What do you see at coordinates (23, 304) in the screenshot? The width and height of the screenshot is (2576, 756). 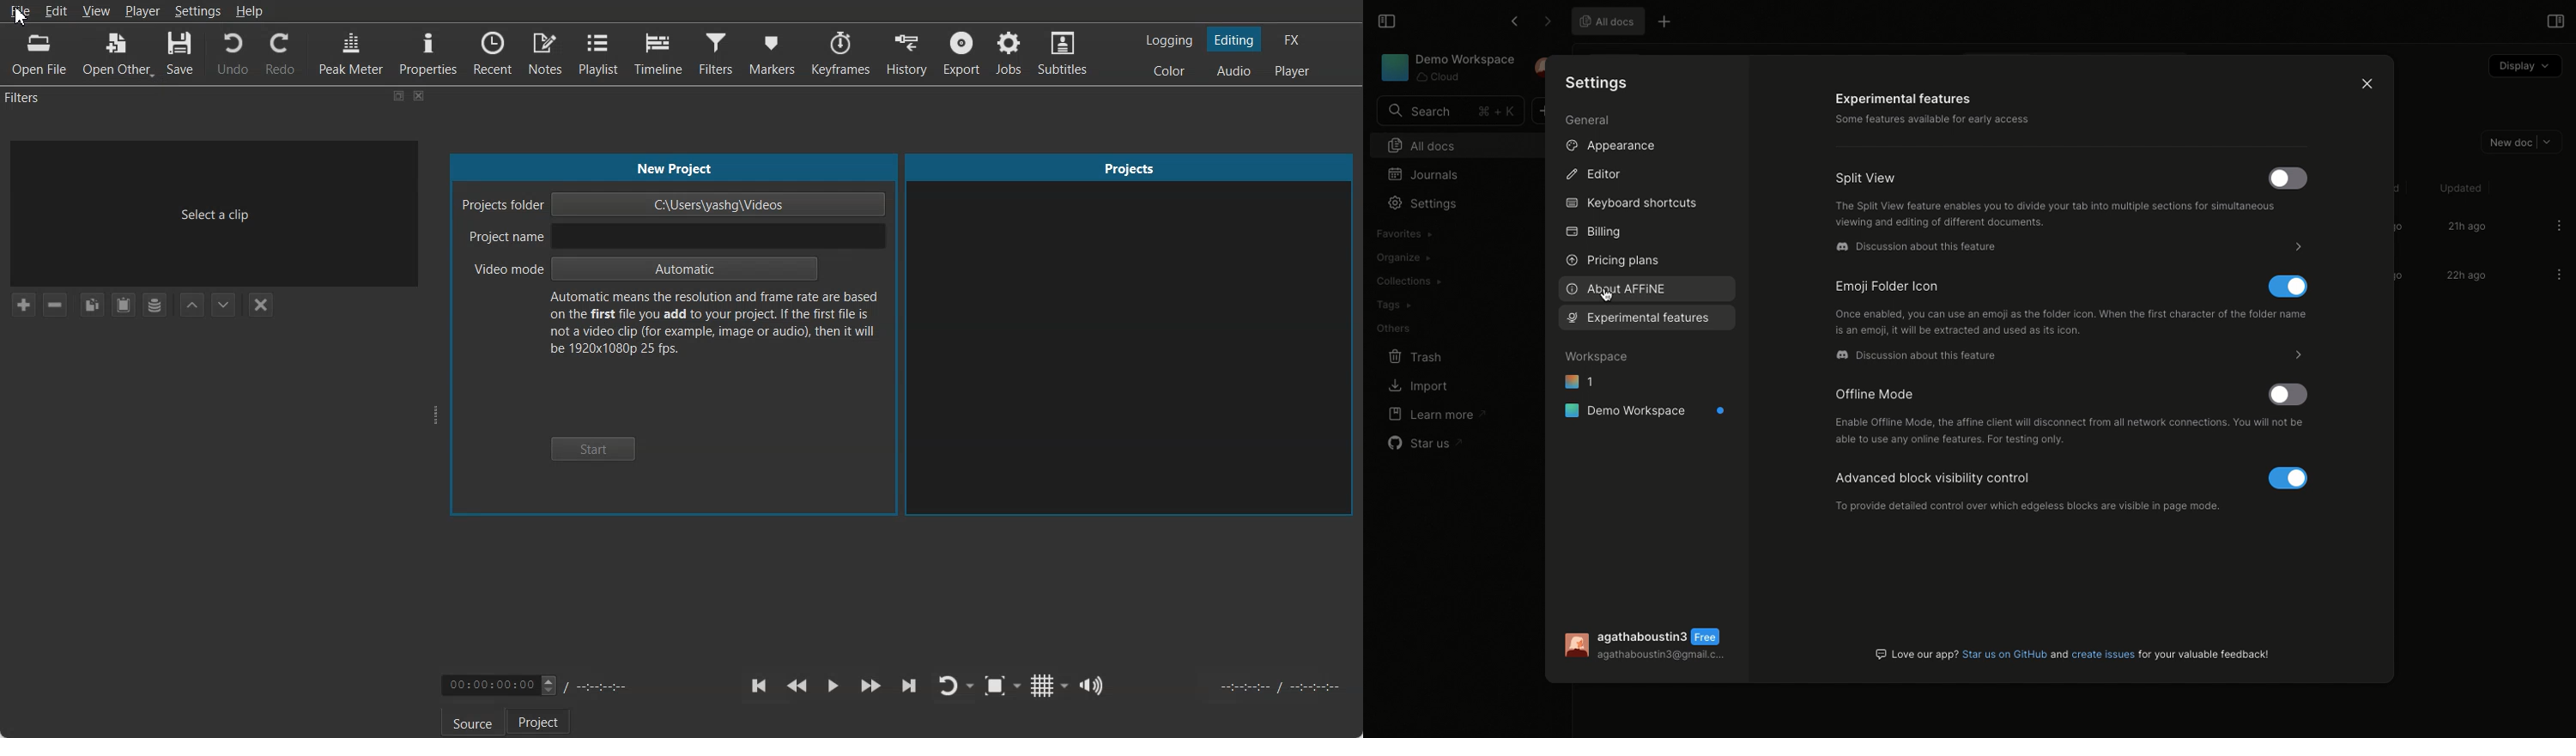 I see `Add a filter` at bounding box center [23, 304].